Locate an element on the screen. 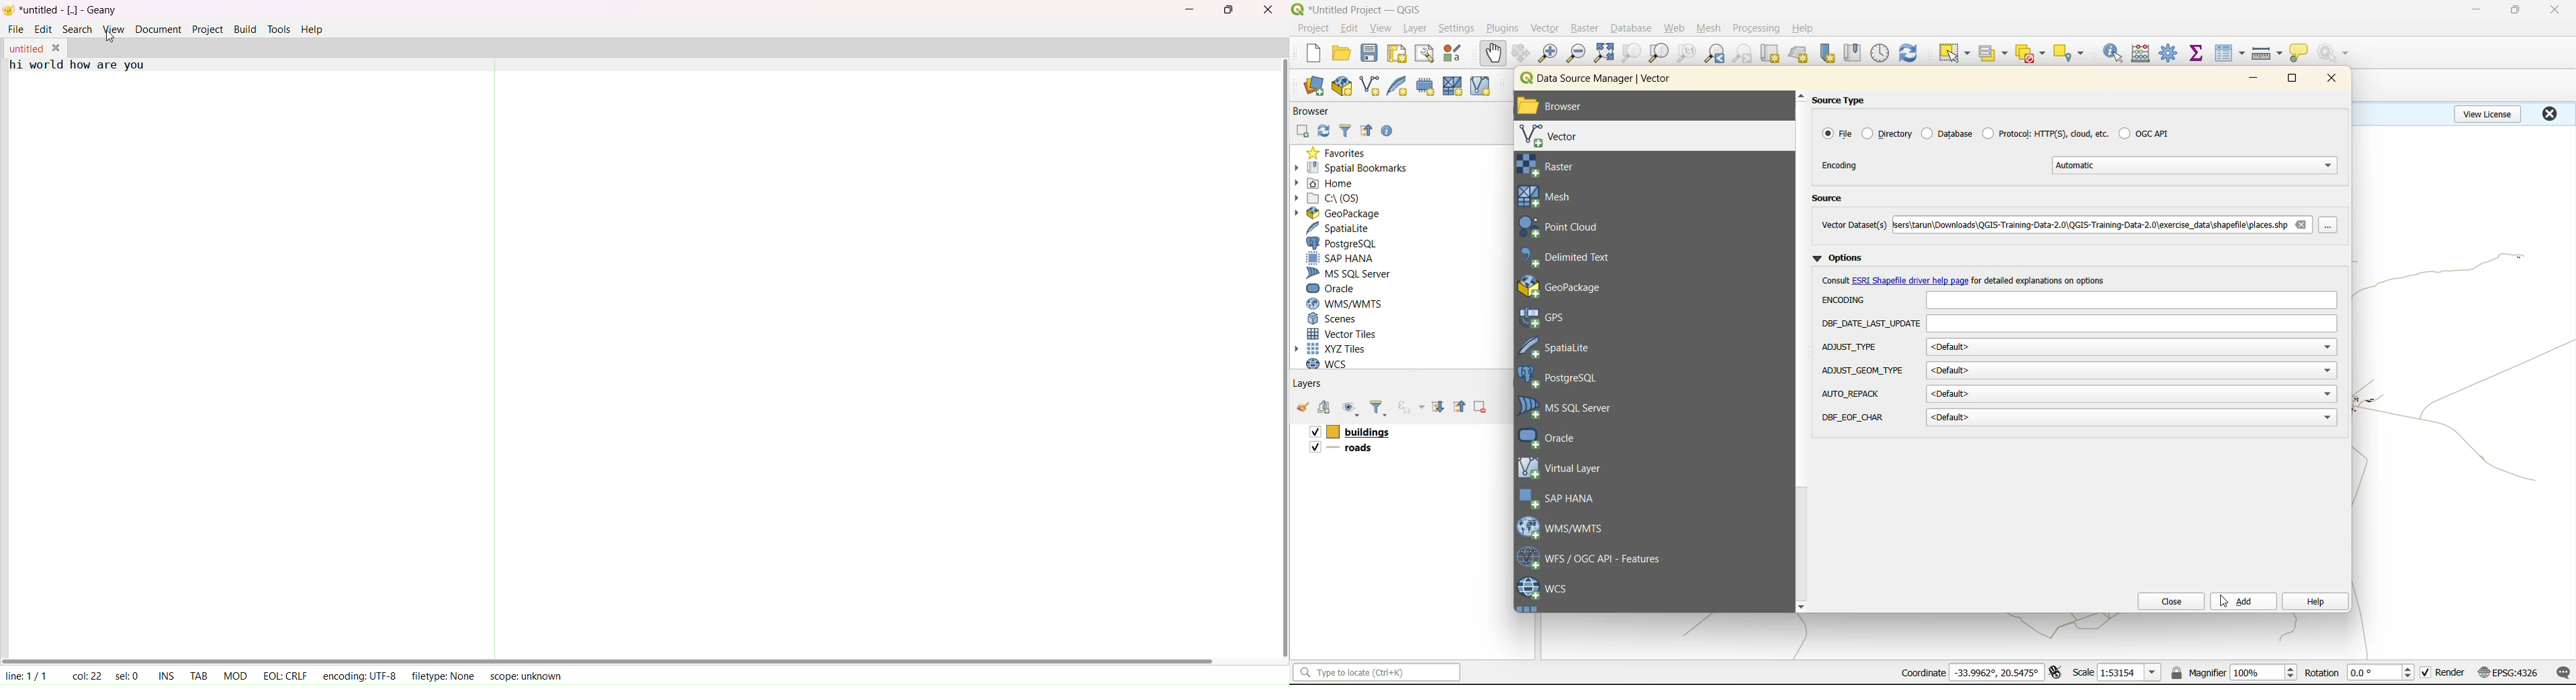 Image resolution: width=2576 pixels, height=700 pixels. attributes table is located at coordinates (2230, 54).